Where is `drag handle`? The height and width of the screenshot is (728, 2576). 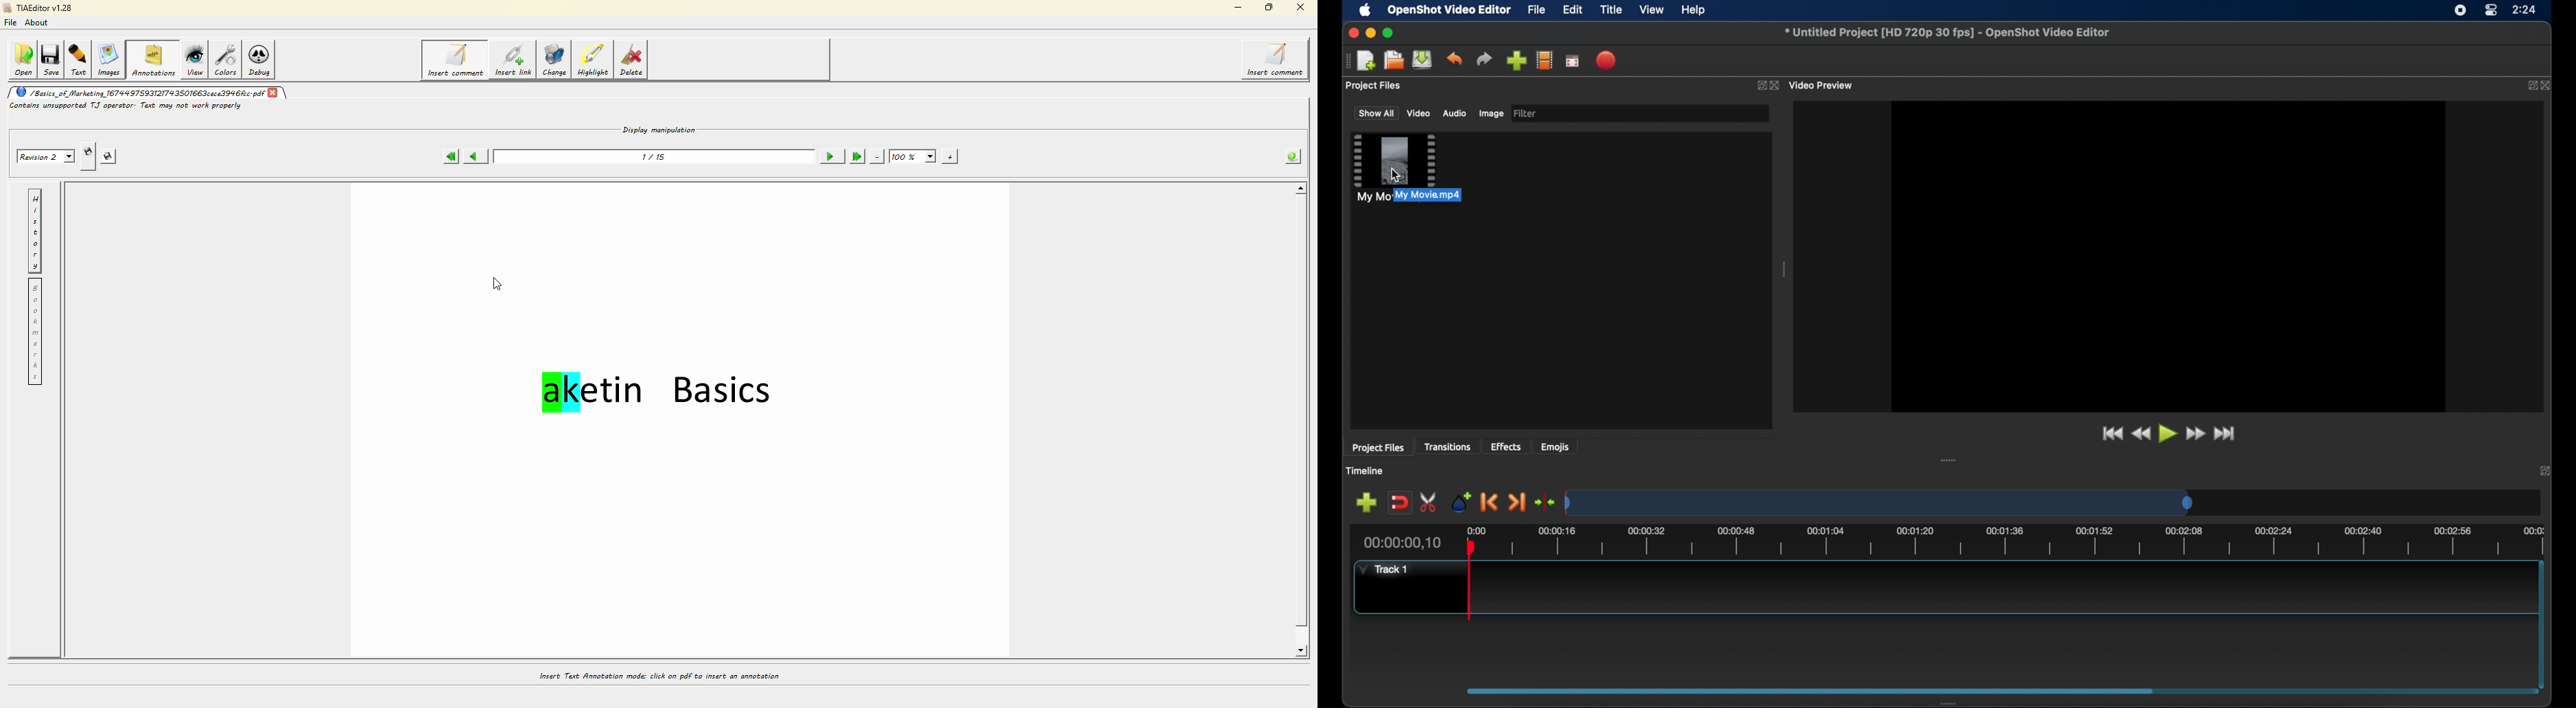 drag handle is located at coordinates (1950, 701).